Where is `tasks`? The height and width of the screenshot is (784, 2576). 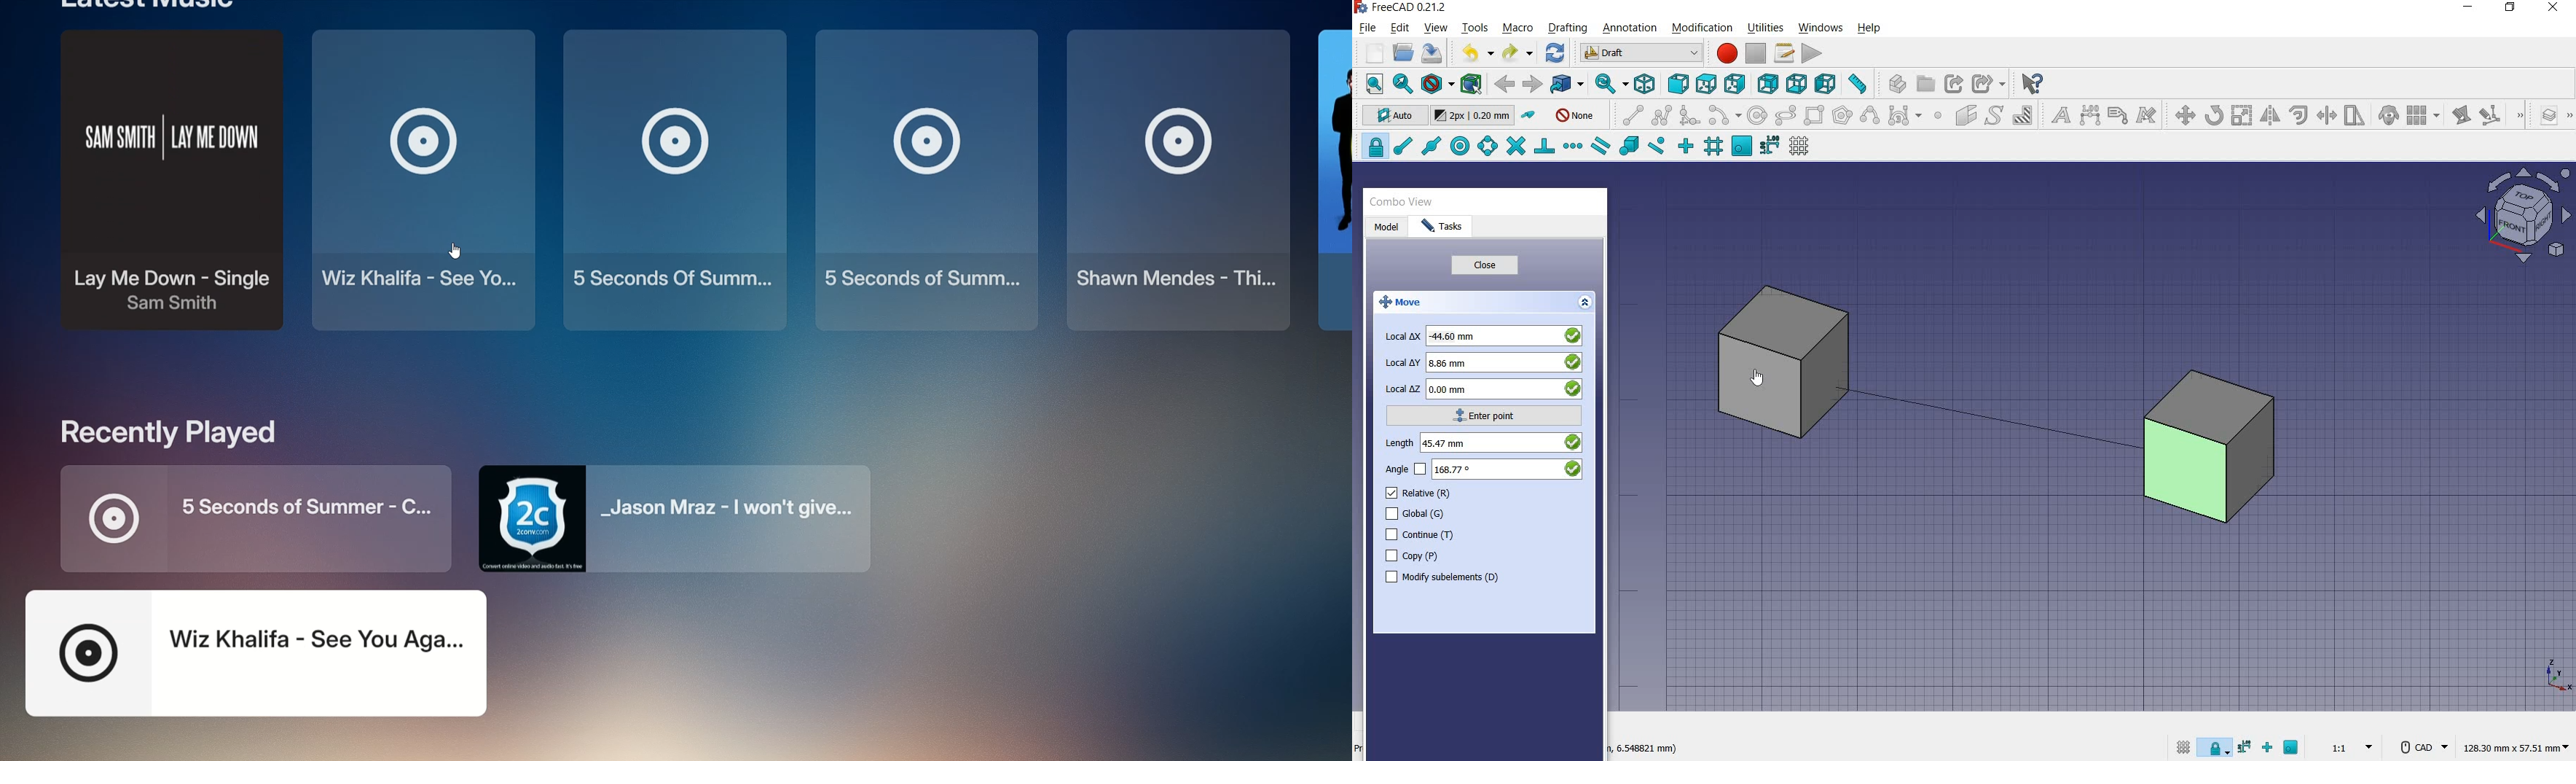
tasks is located at coordinates (1444, 225).